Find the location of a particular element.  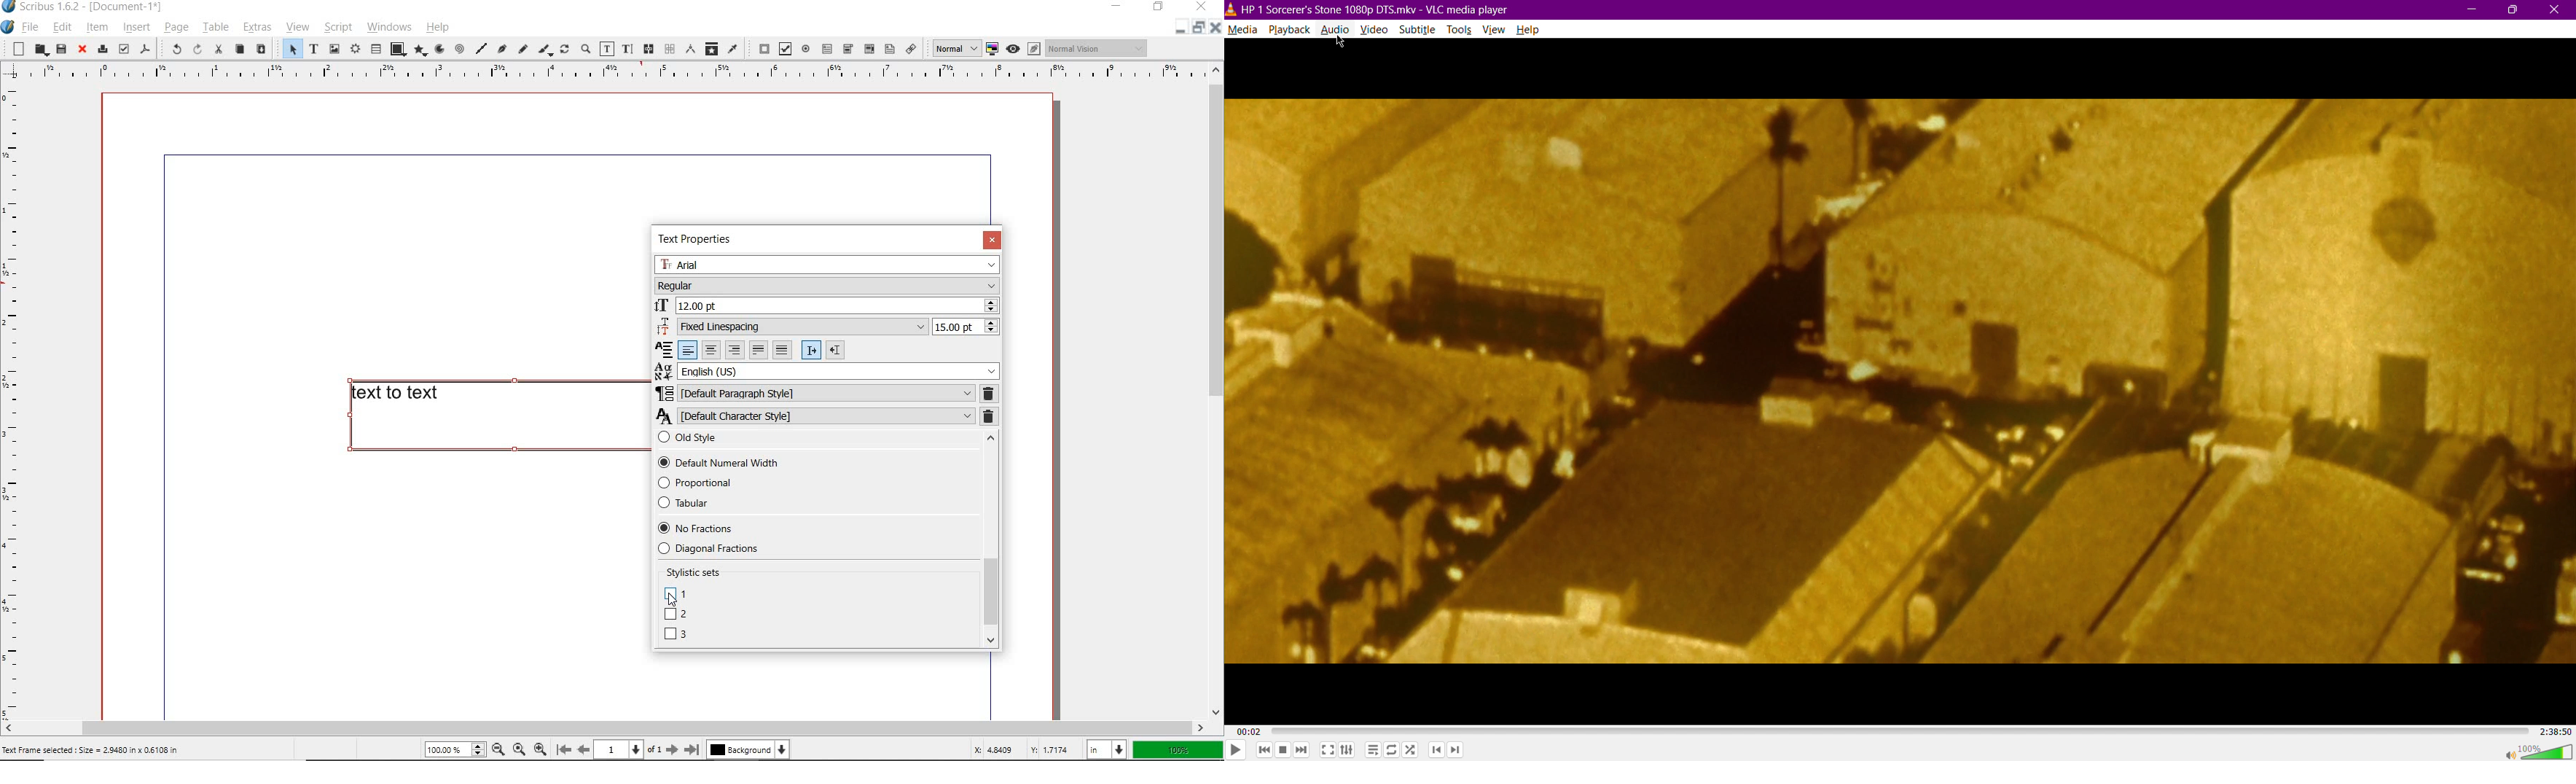

Left align is located at coordinates (689, 350).